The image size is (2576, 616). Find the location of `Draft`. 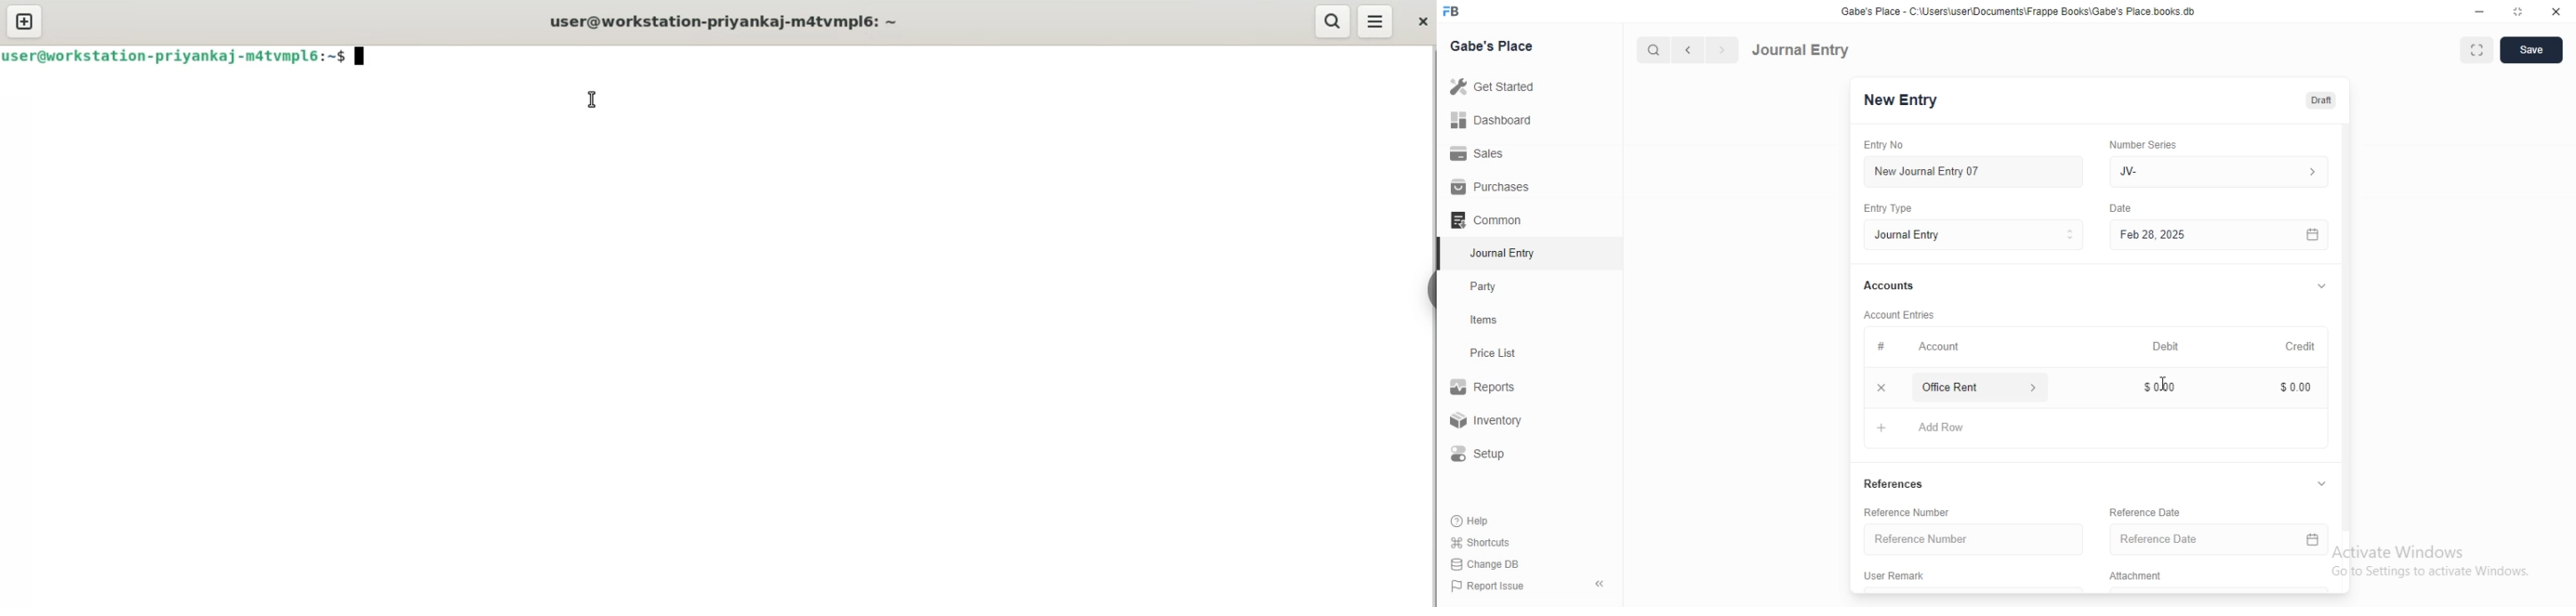

Draft is located at coordinates (2321, 101).